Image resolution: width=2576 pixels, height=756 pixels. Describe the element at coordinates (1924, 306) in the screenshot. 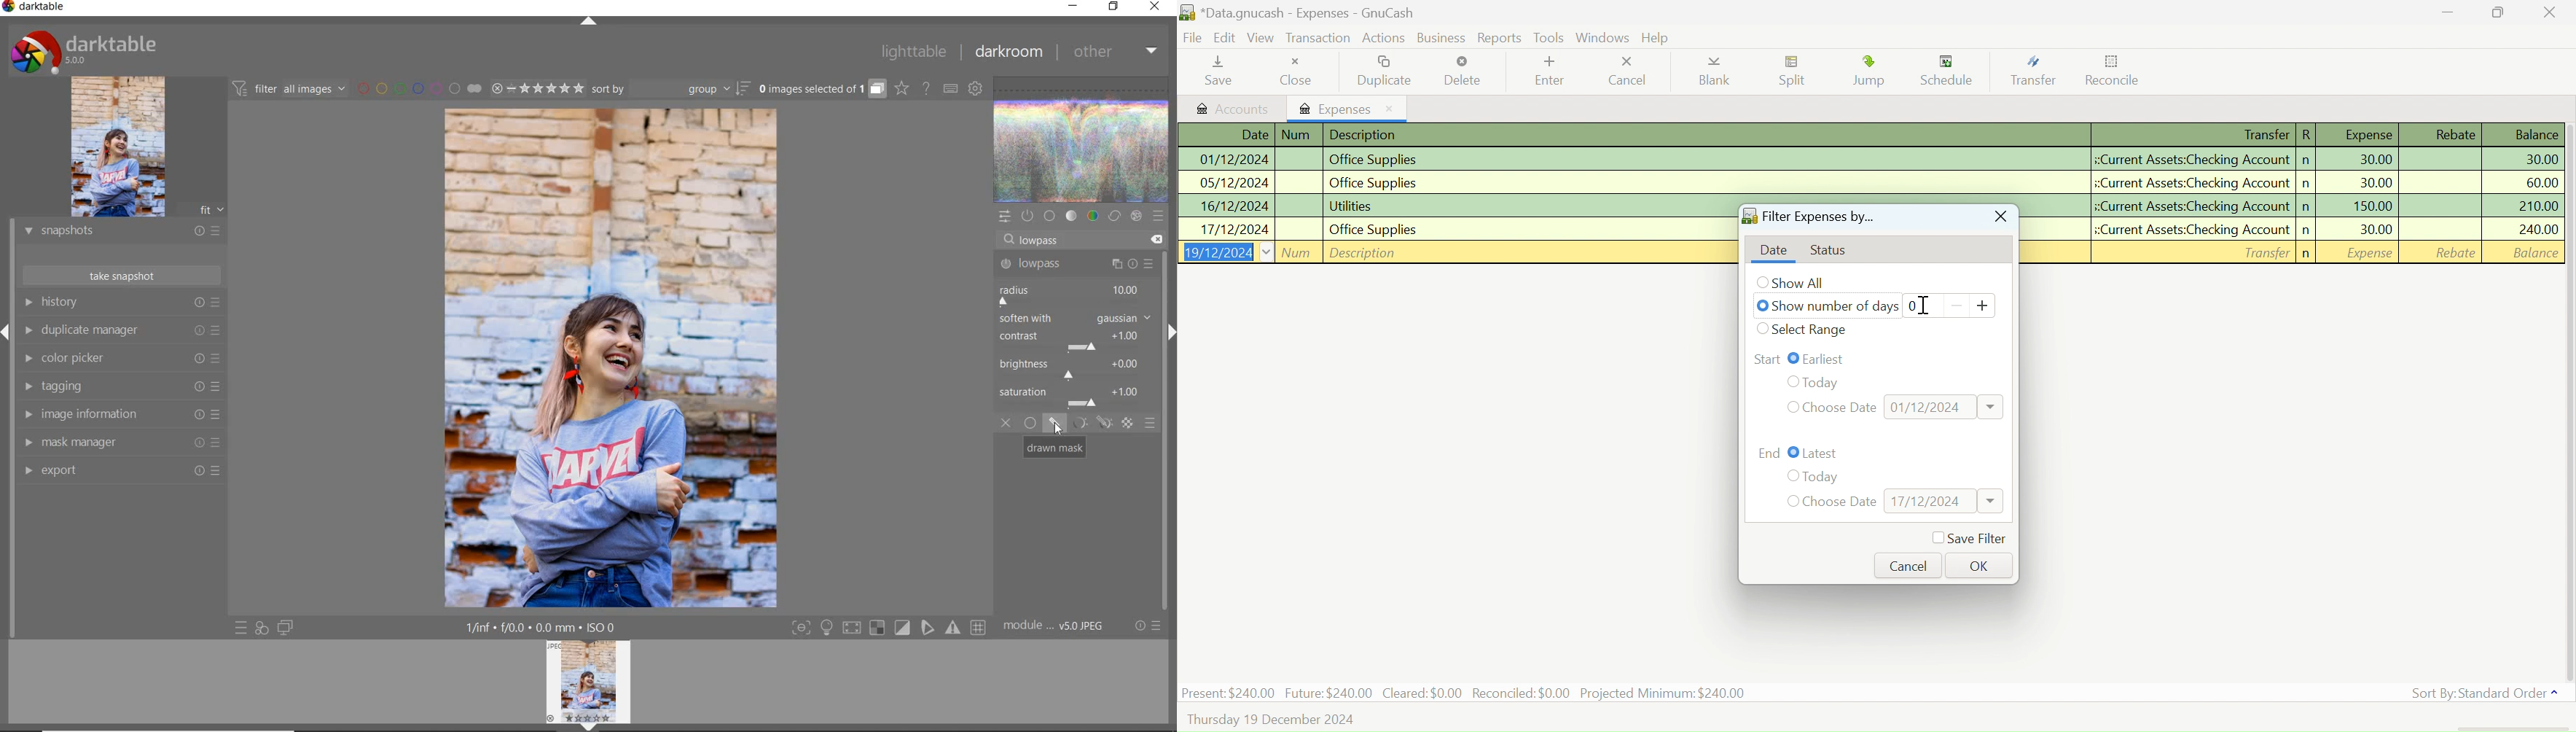

I see `Cursor on Day Counter` at that location.